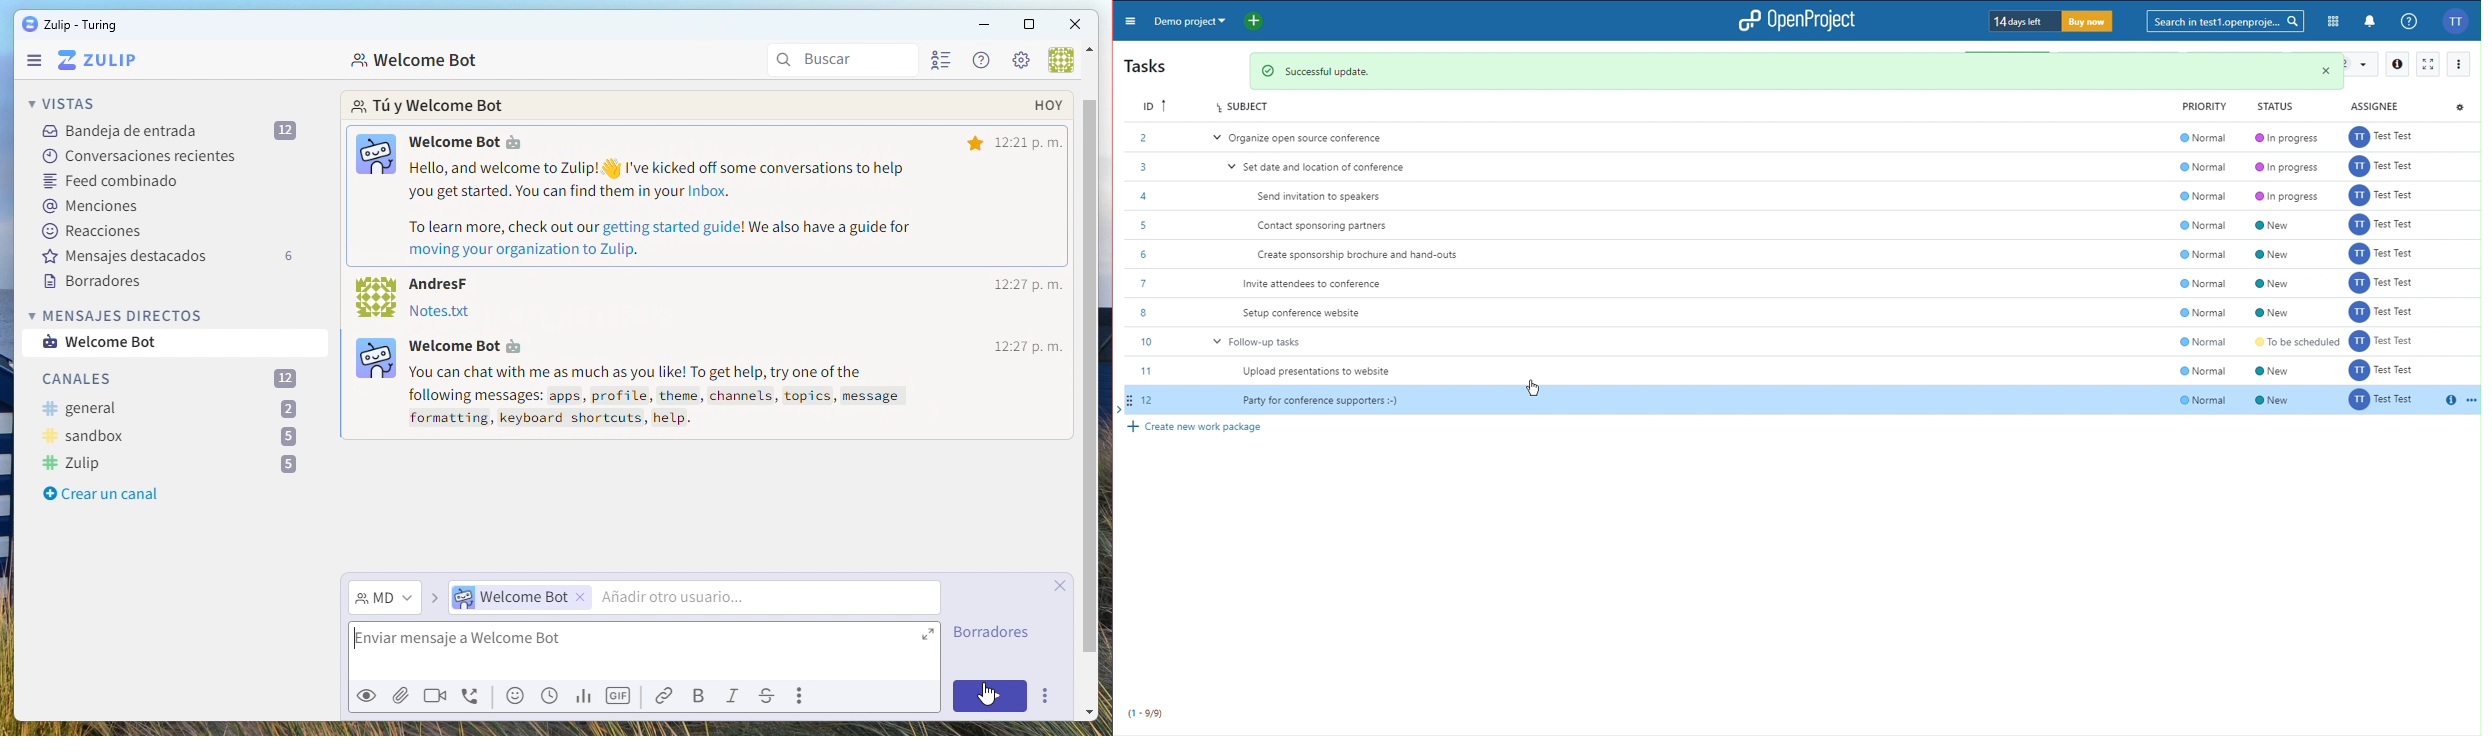 This screenshot has width=2492, height=756. Describe the element at coordinates (701, 697) in the screenshot. I see `bold` at that location.